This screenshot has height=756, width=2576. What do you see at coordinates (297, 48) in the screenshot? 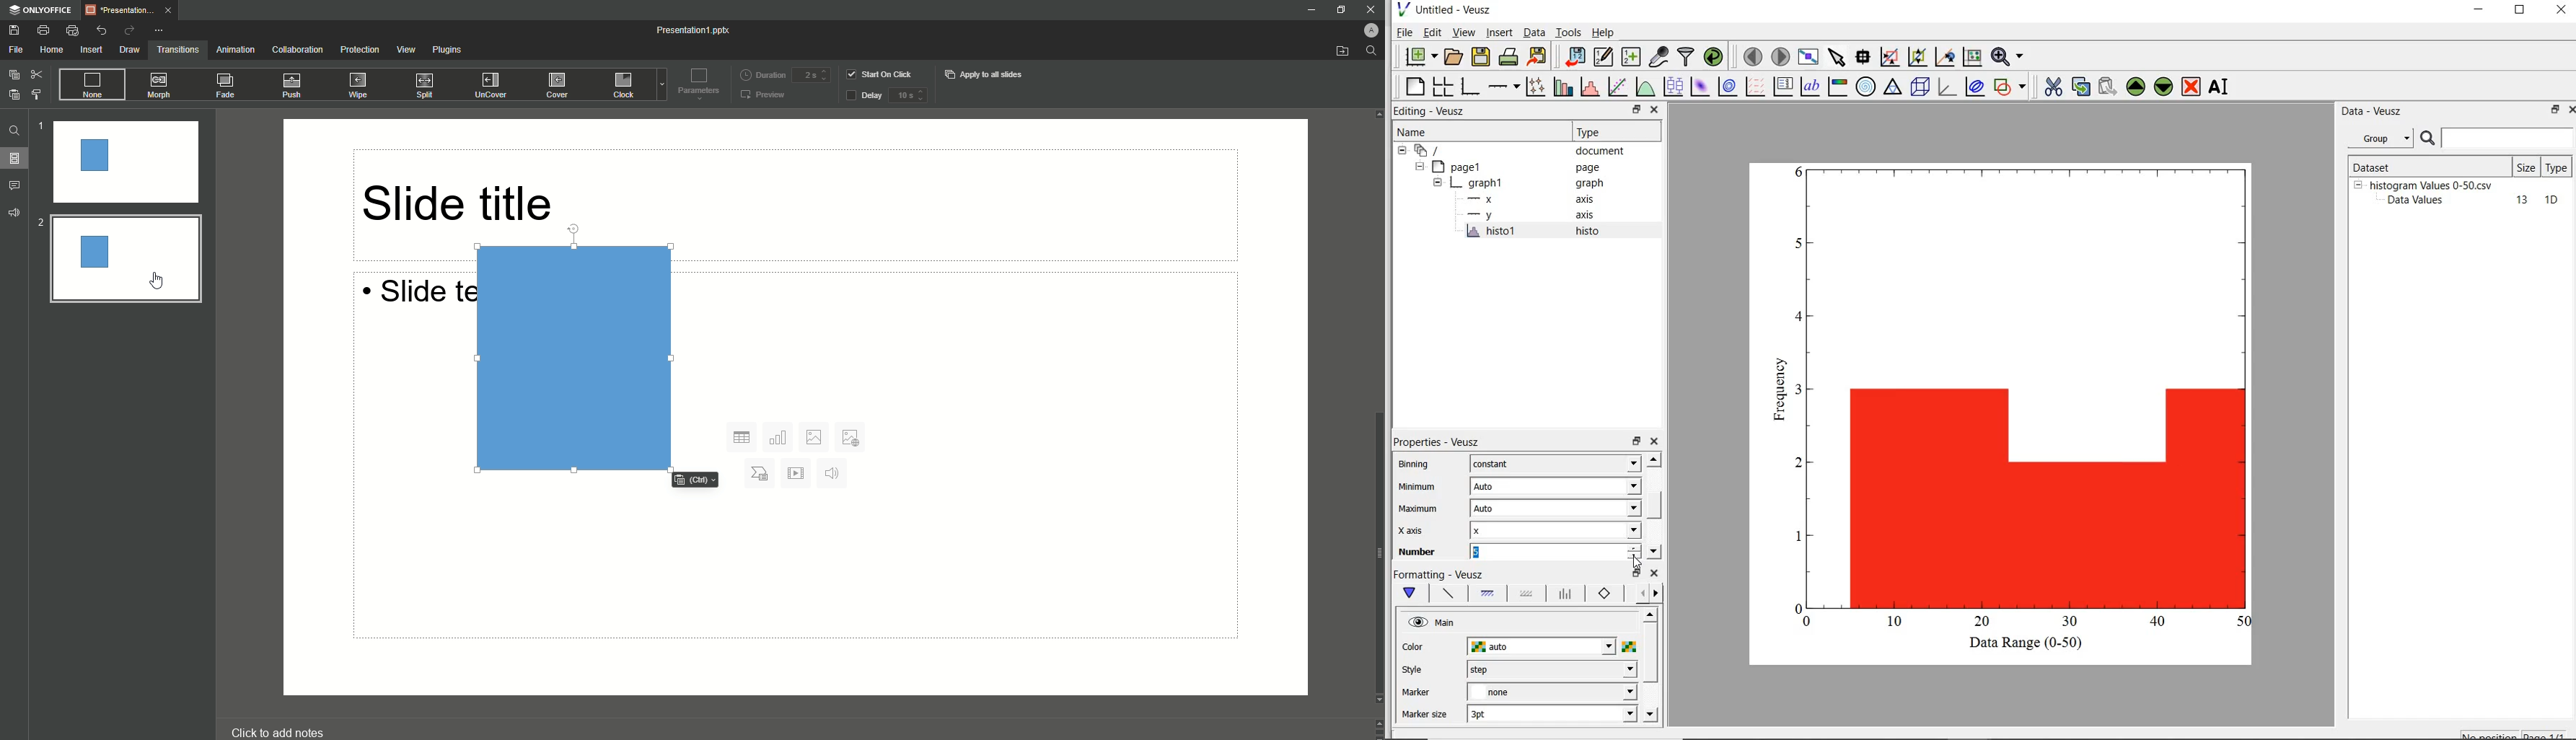
I see `Collaboration` at bounding box center [297, 48].